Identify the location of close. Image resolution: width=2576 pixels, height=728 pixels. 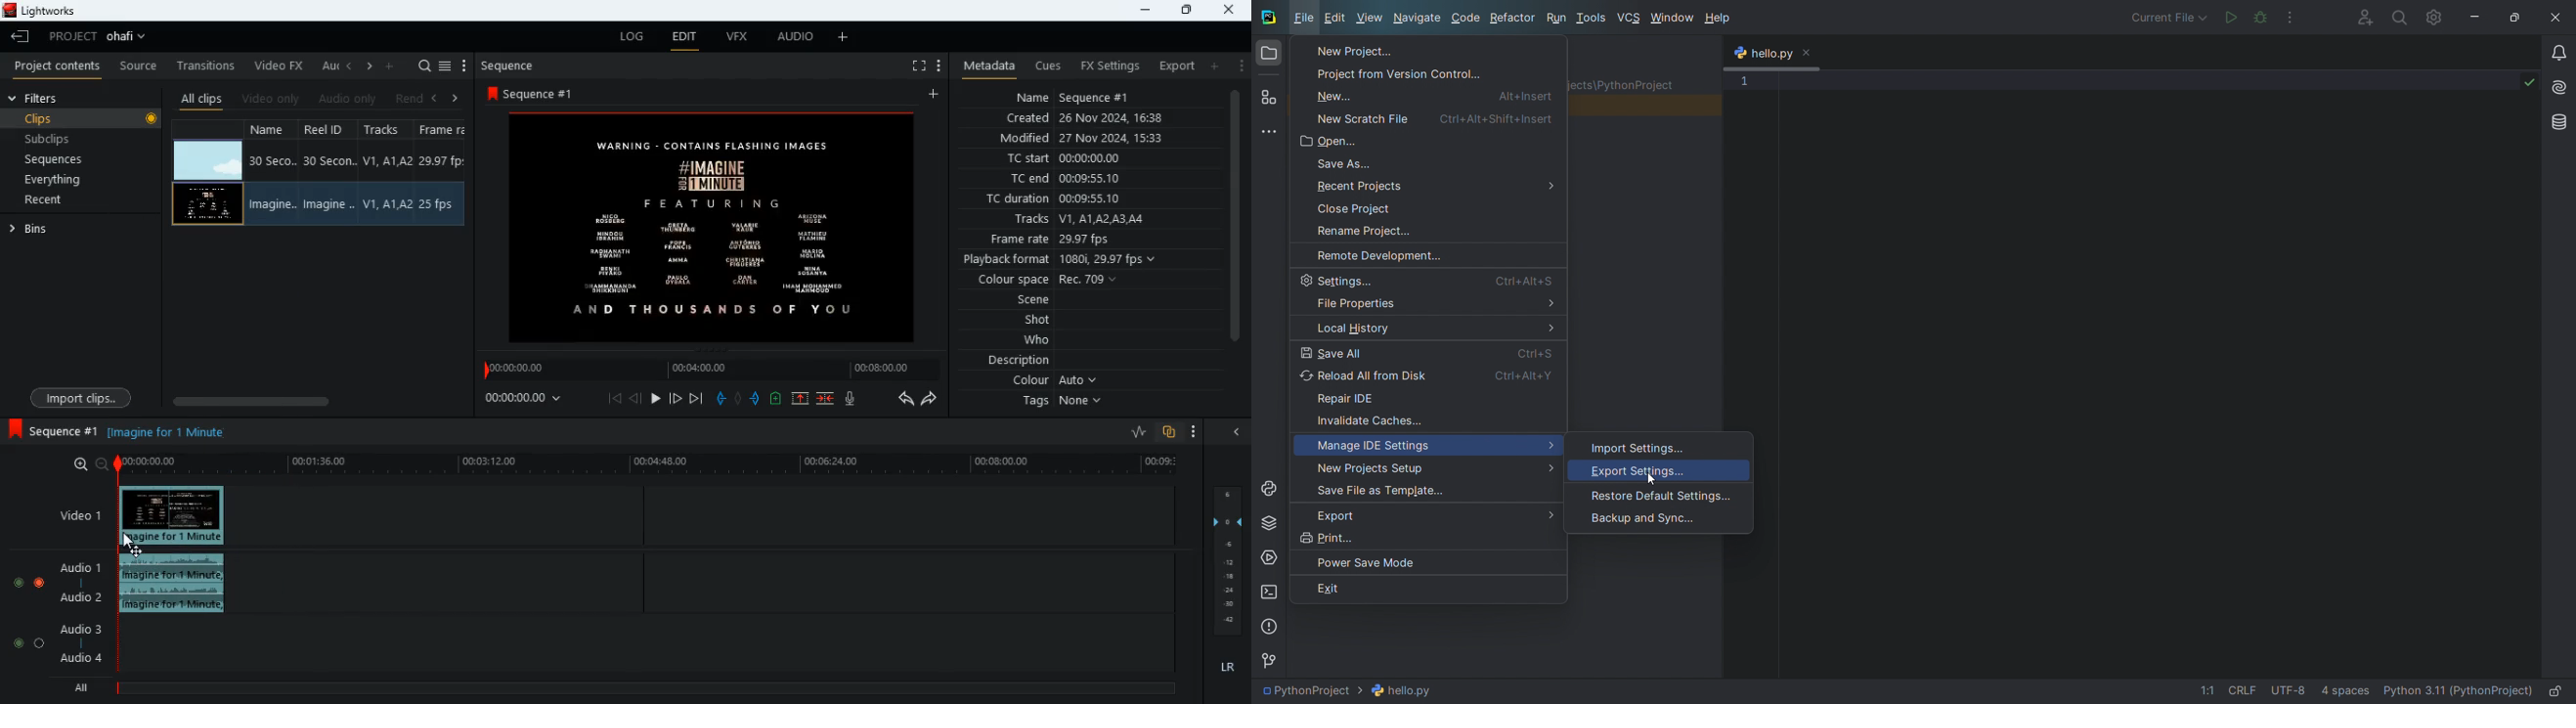
(1240, 432).